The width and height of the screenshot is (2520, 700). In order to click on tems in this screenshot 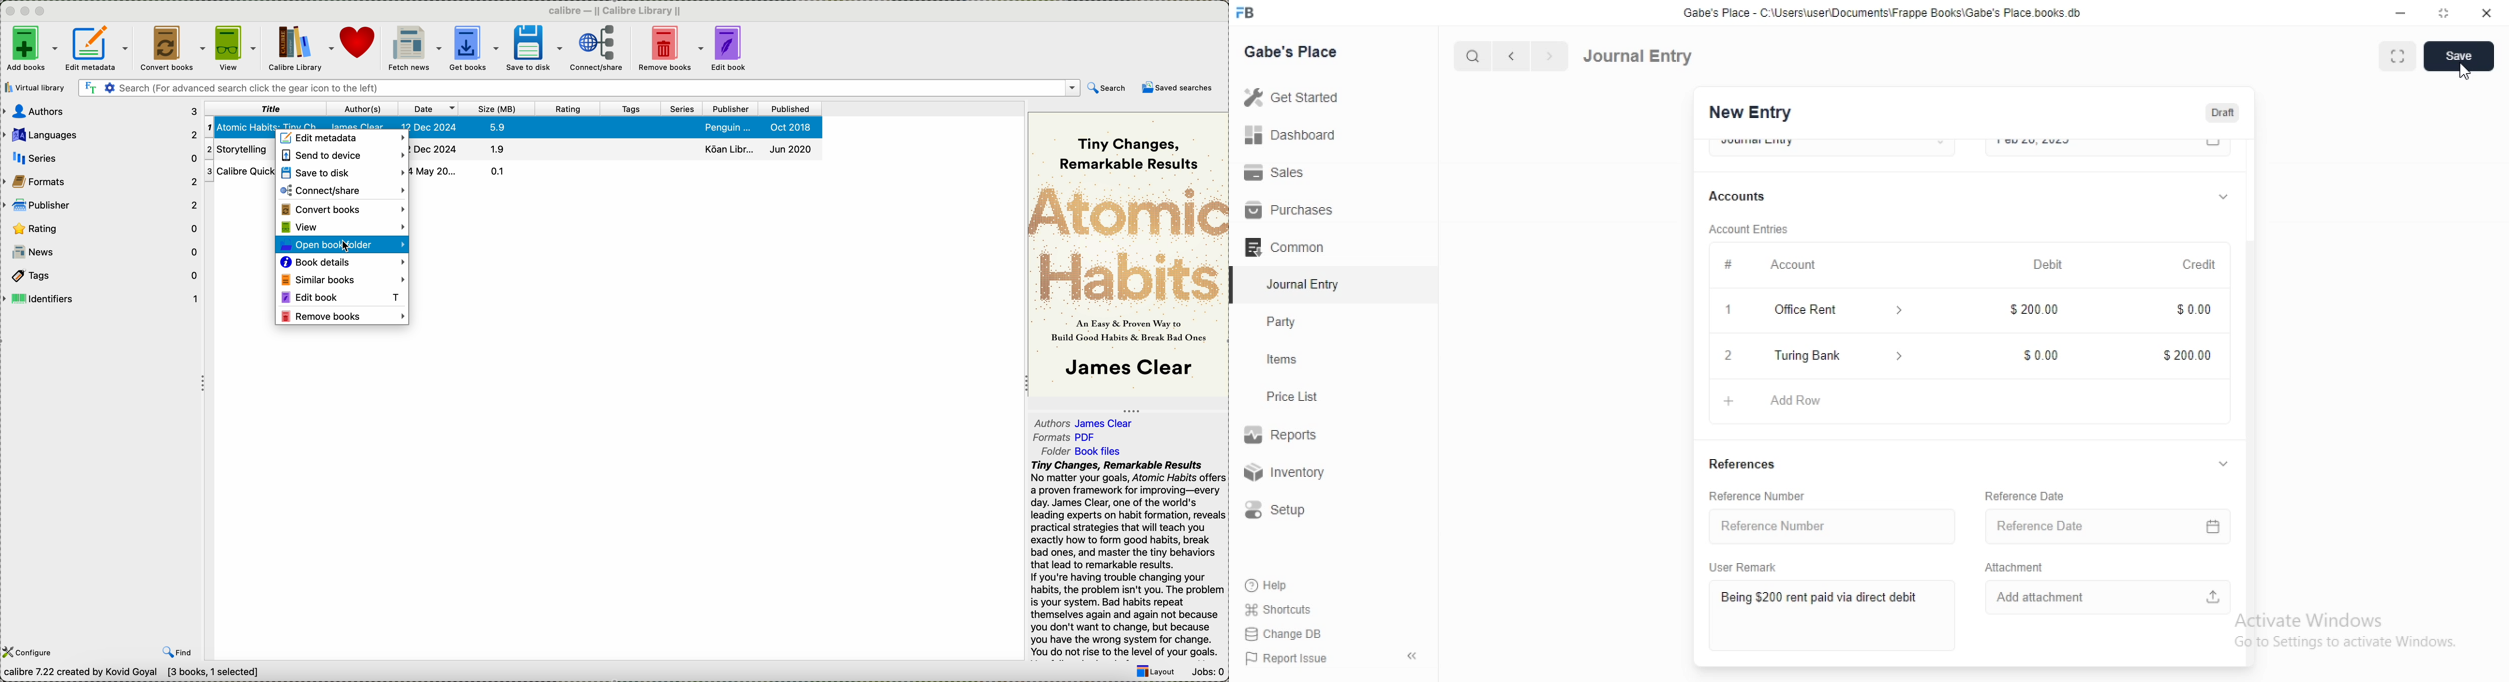, I will do `click(1290, 360)`.